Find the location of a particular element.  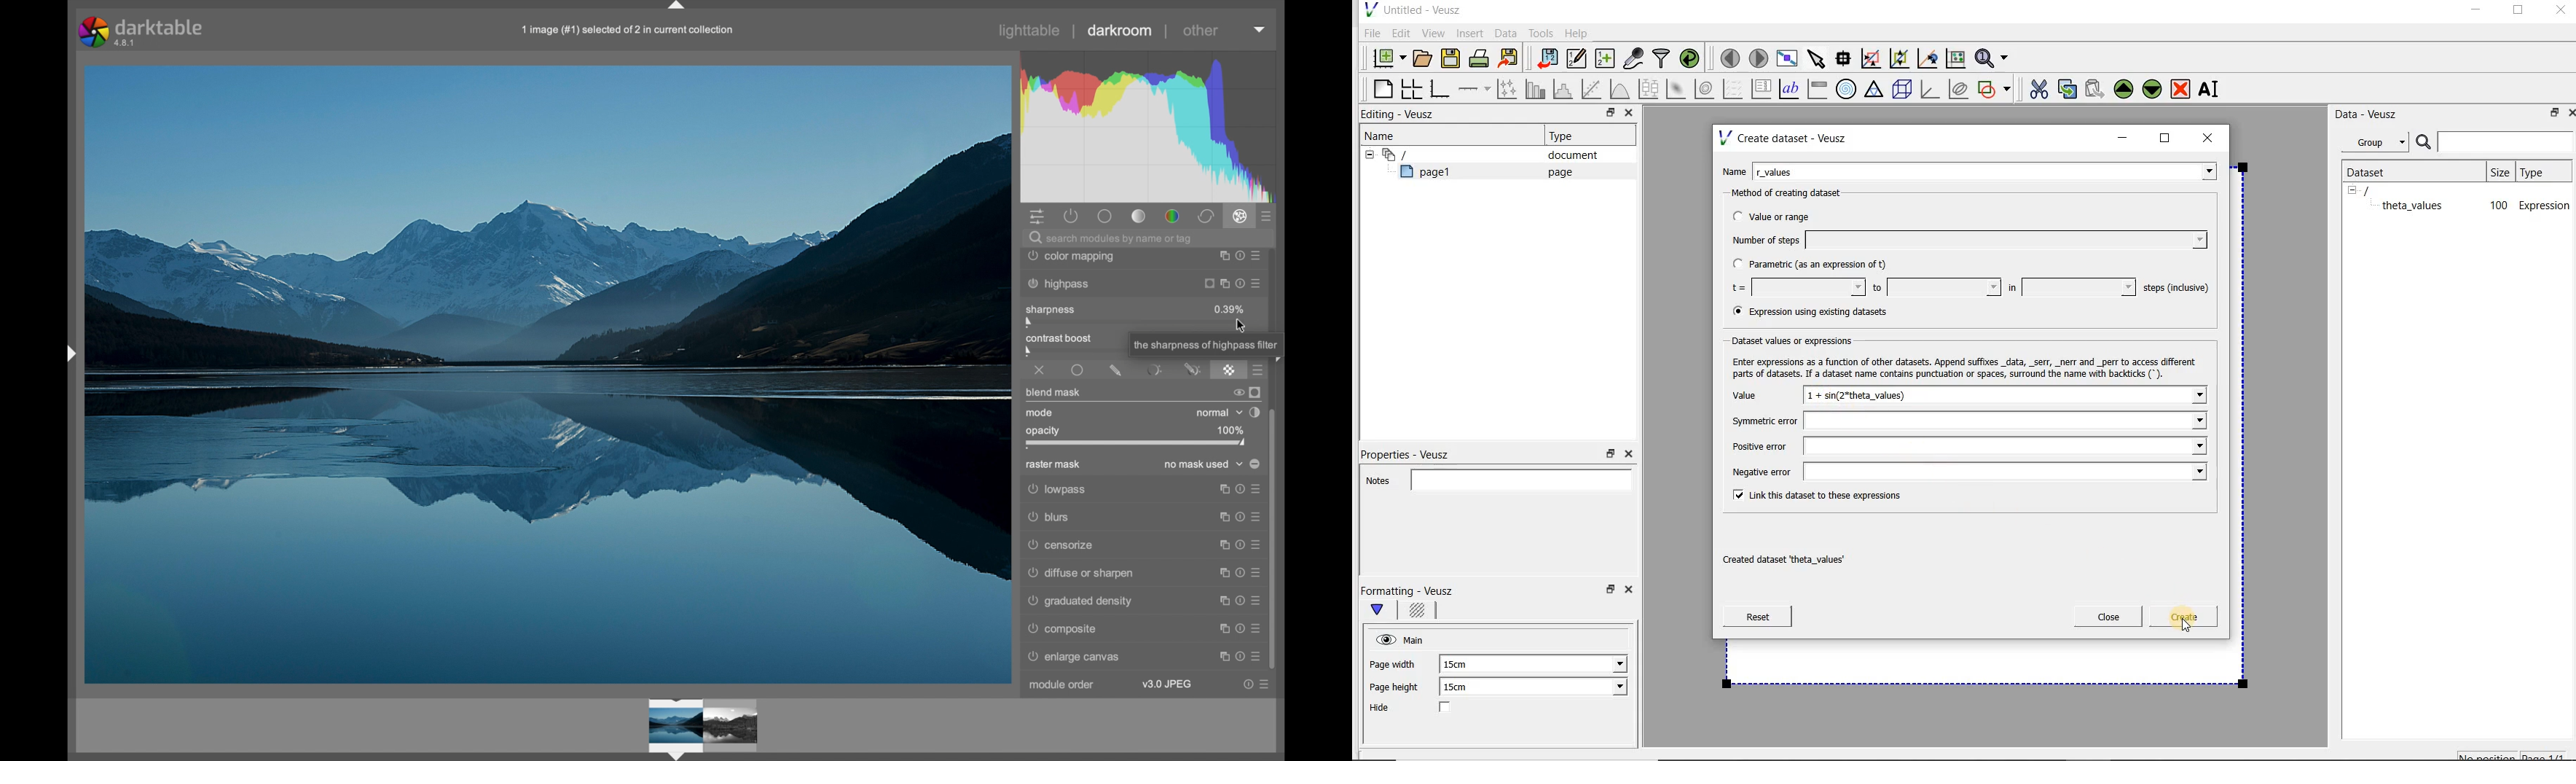

more options is located at coordinates (1239, 601).